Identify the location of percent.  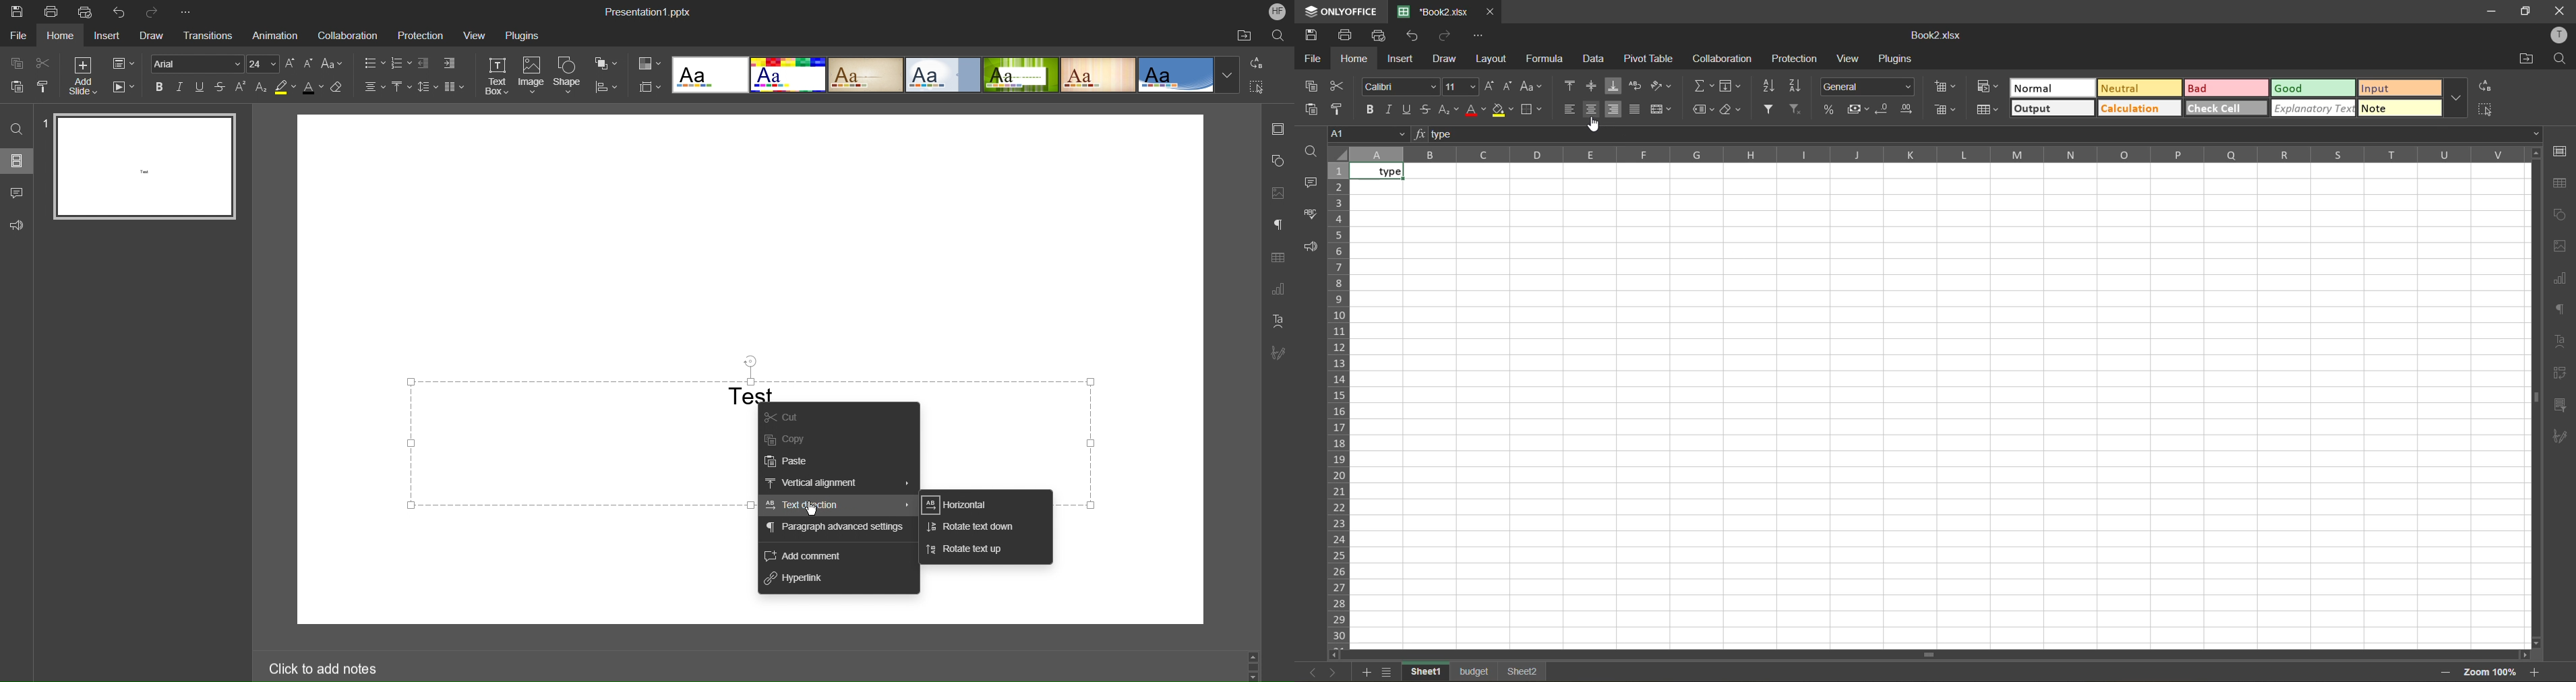
(1832, 107).